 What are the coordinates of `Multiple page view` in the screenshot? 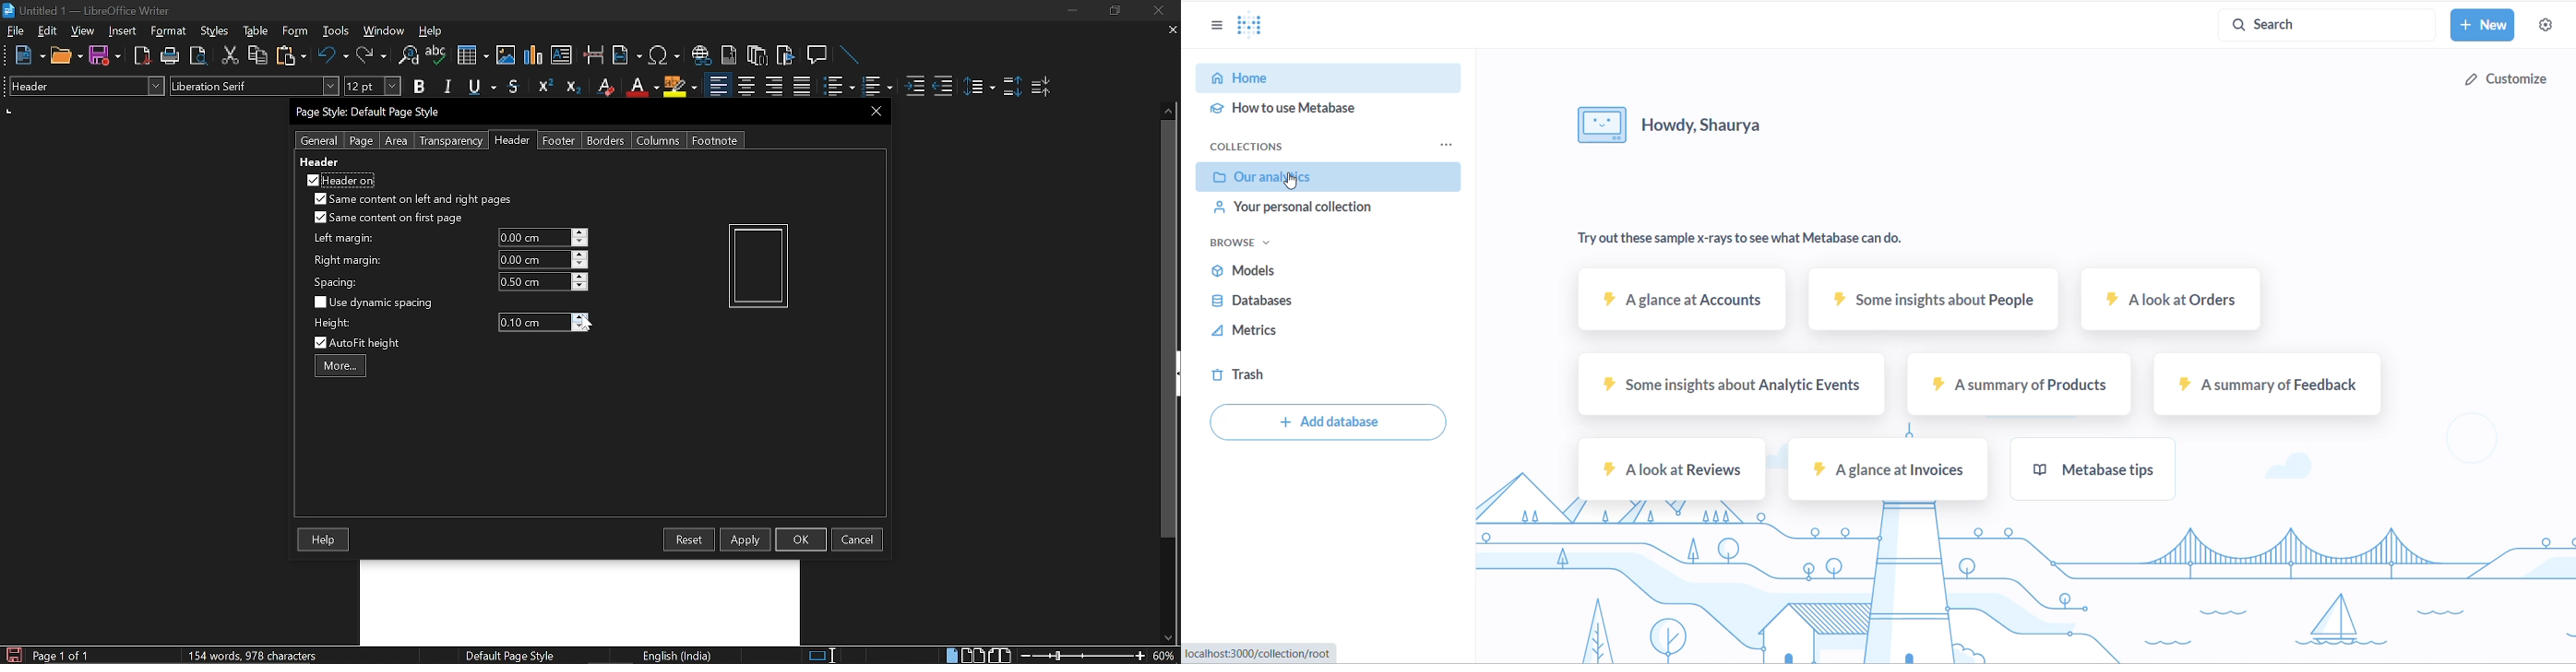 It's located at (972, 656).